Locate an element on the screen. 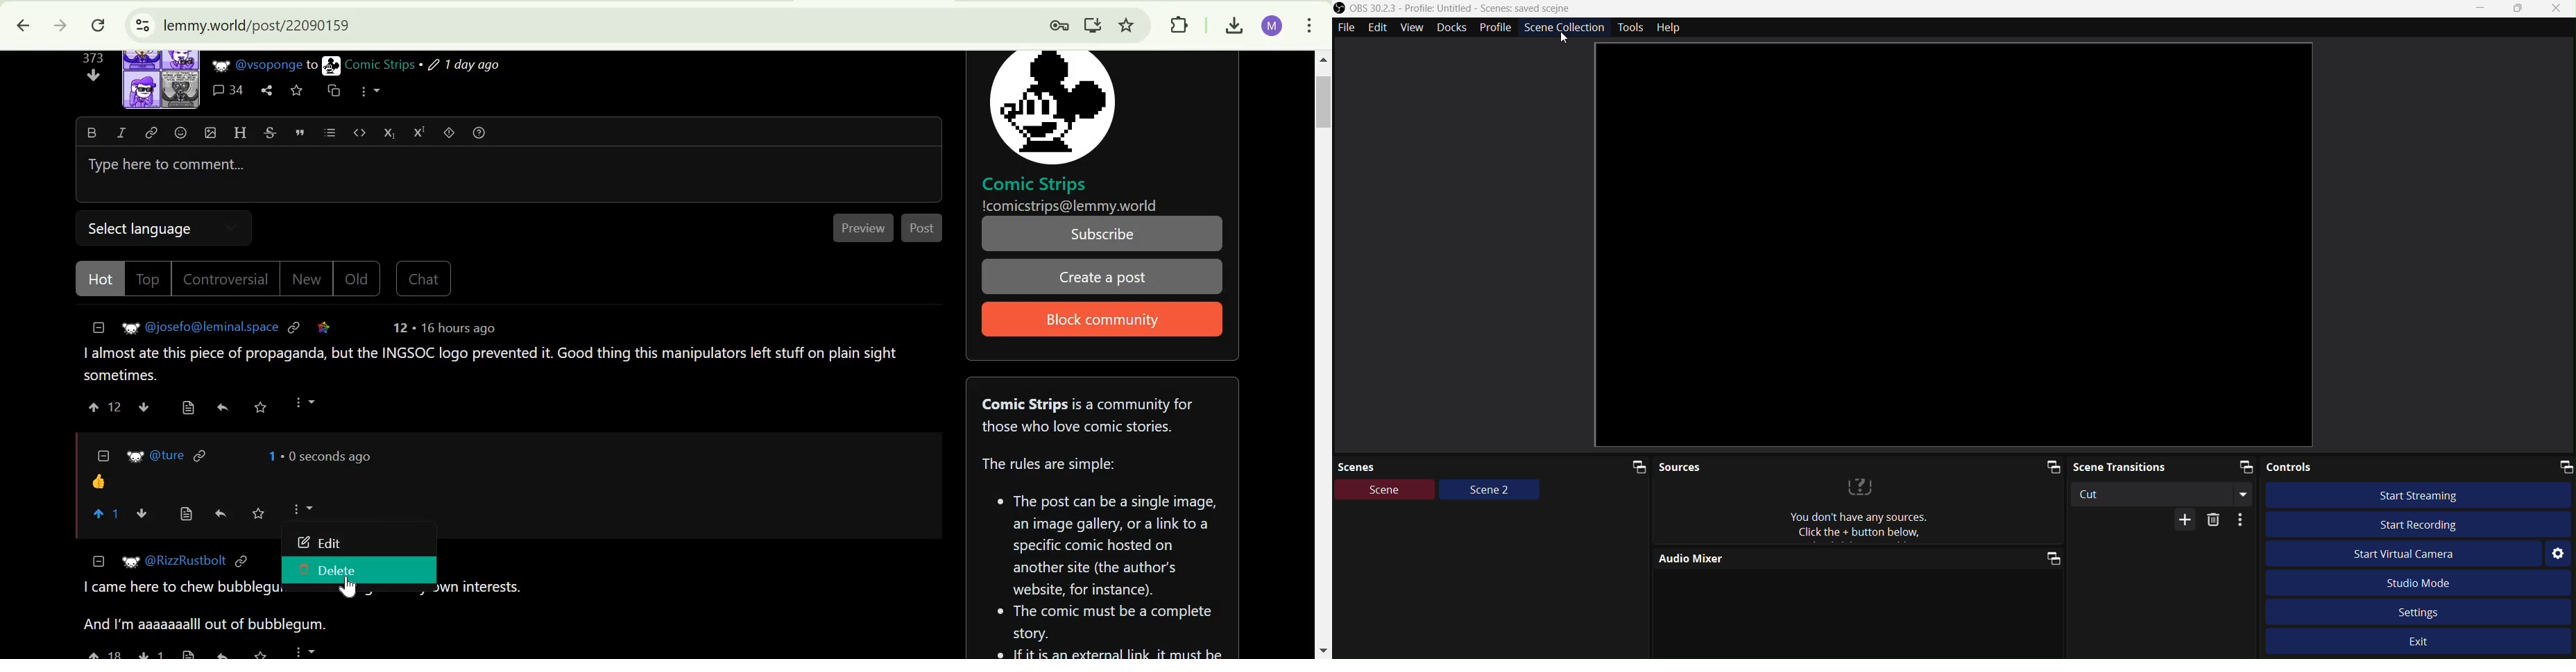 The height and width of the screenshot is (672, 2576). share is located at coordinates (266, 91).